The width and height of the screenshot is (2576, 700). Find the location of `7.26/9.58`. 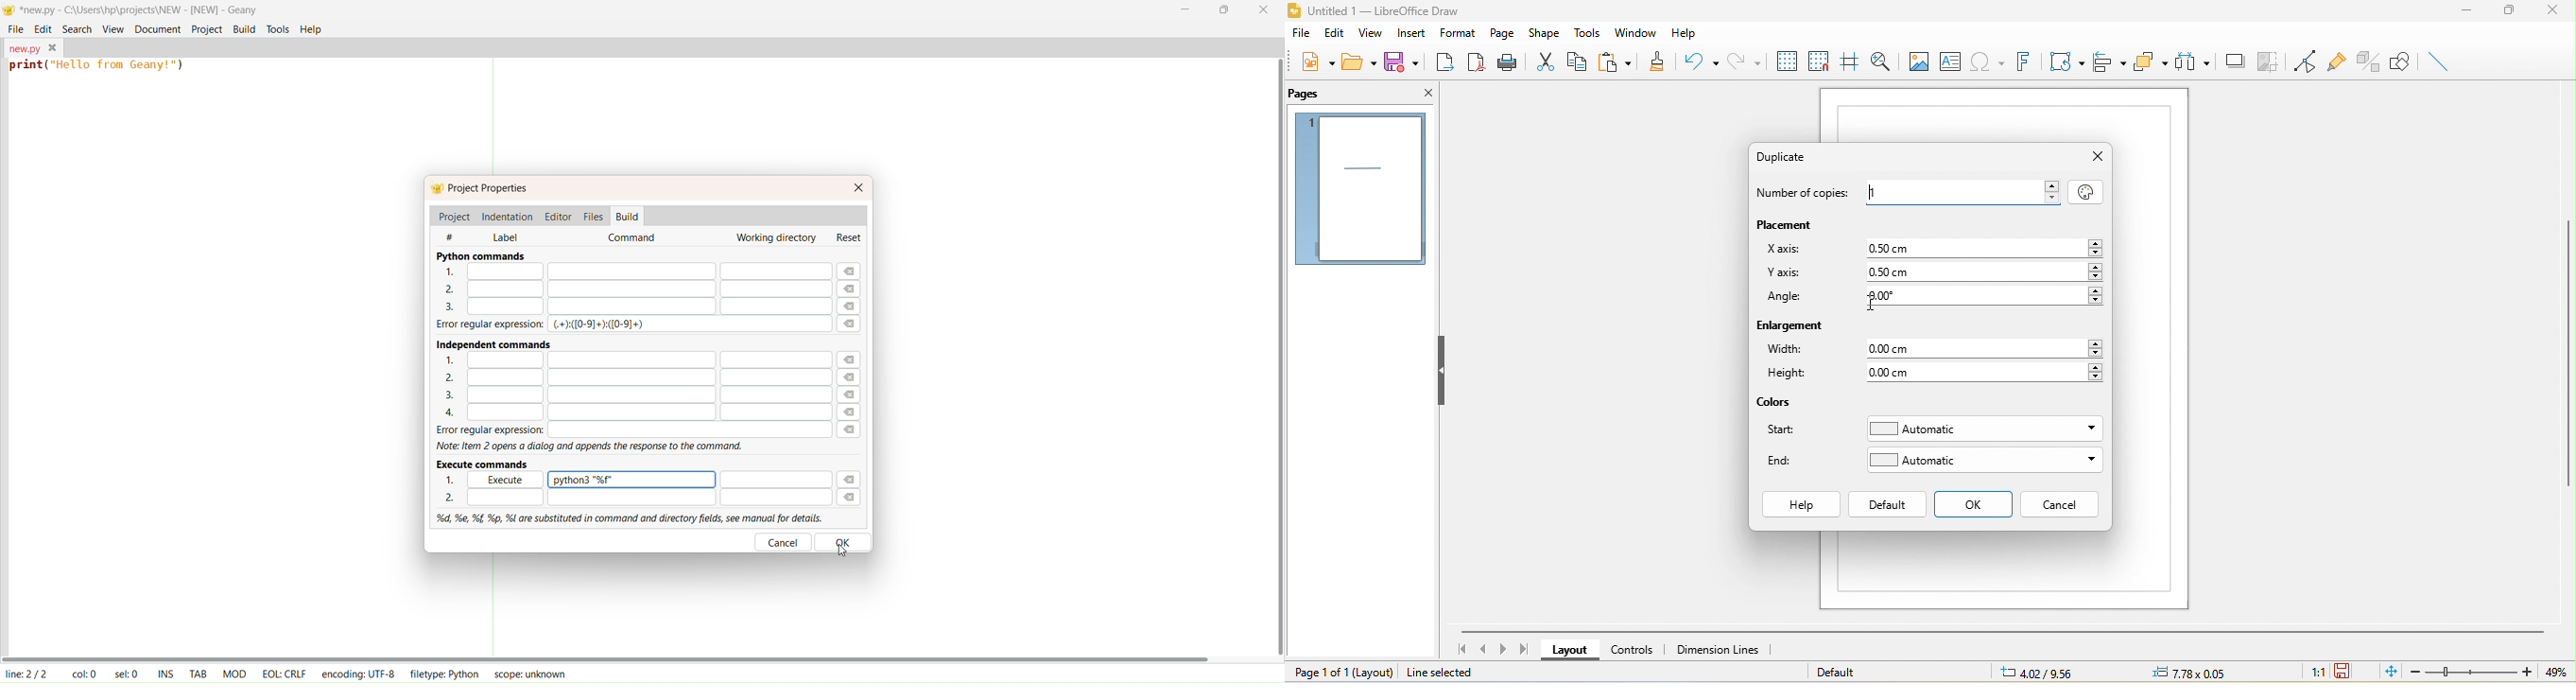

7.26/9.58 is located at coordinates (2049, 673).